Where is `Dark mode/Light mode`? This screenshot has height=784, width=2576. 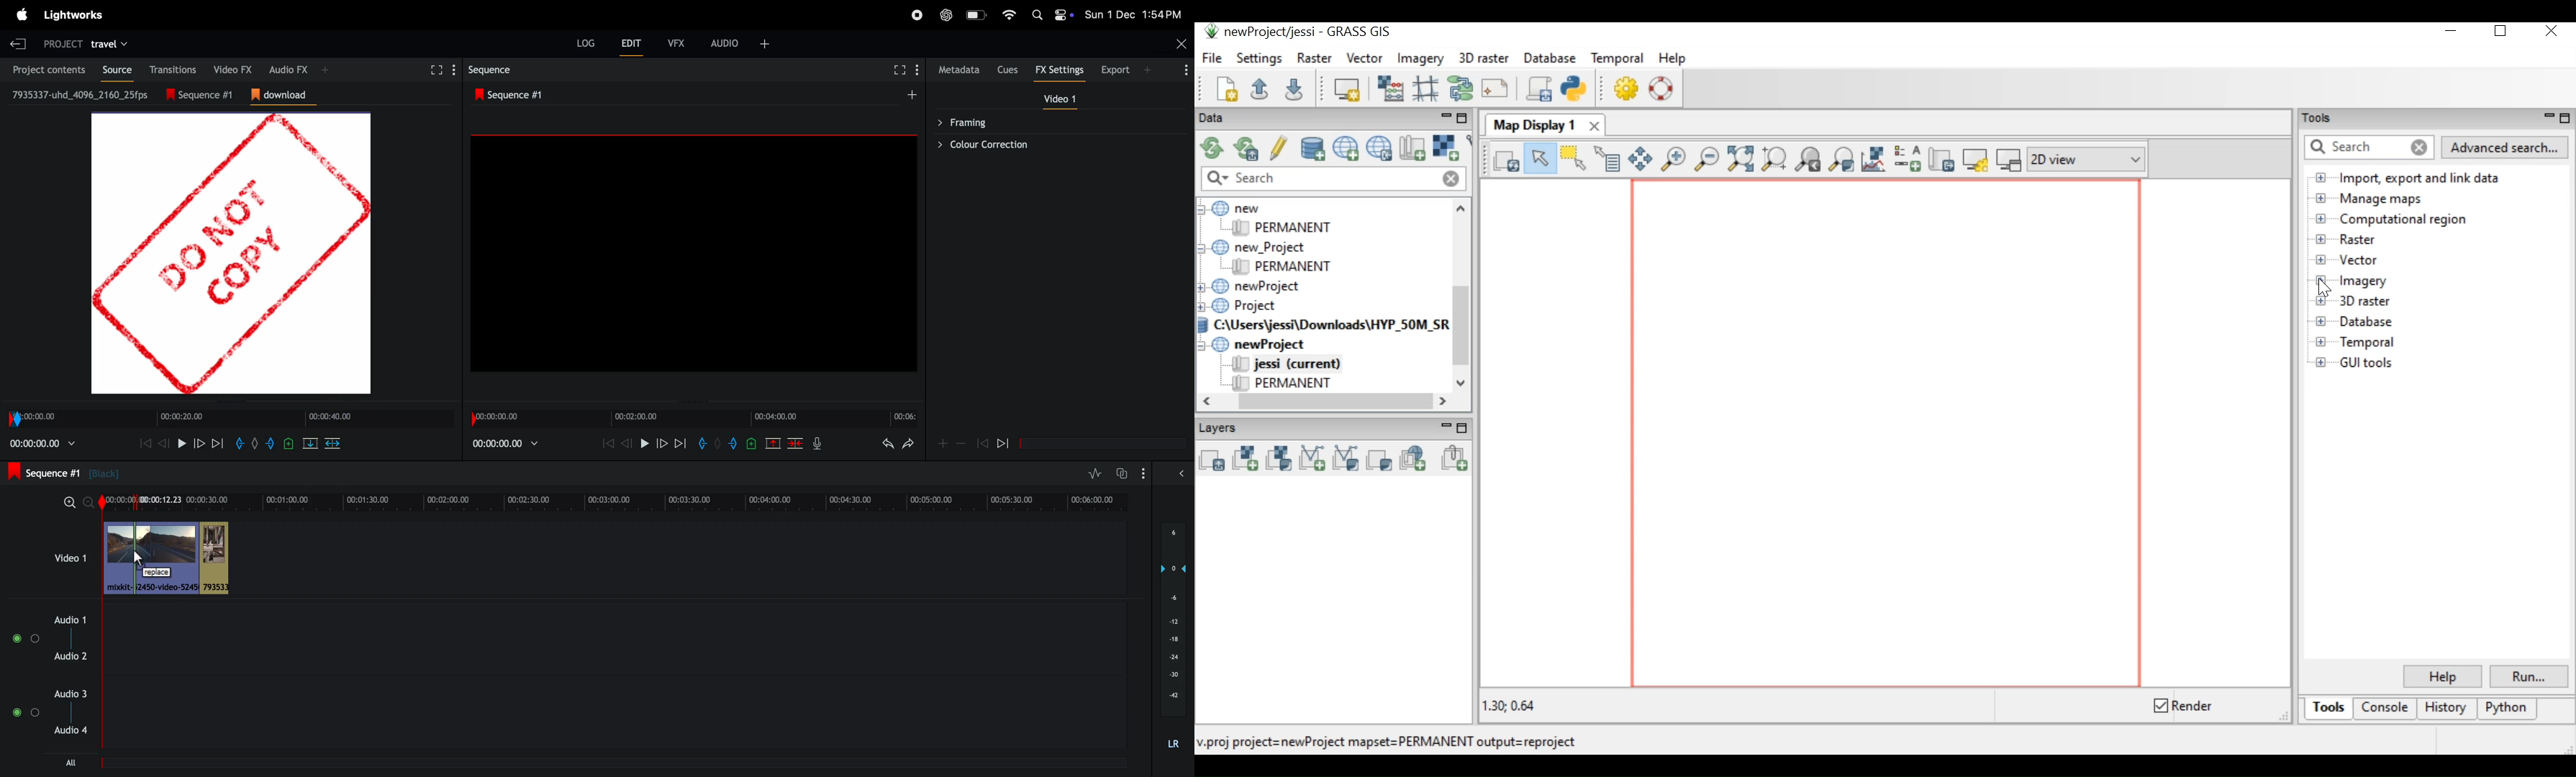
Dark mode/Light mode is located at coordinates (1064, 15).